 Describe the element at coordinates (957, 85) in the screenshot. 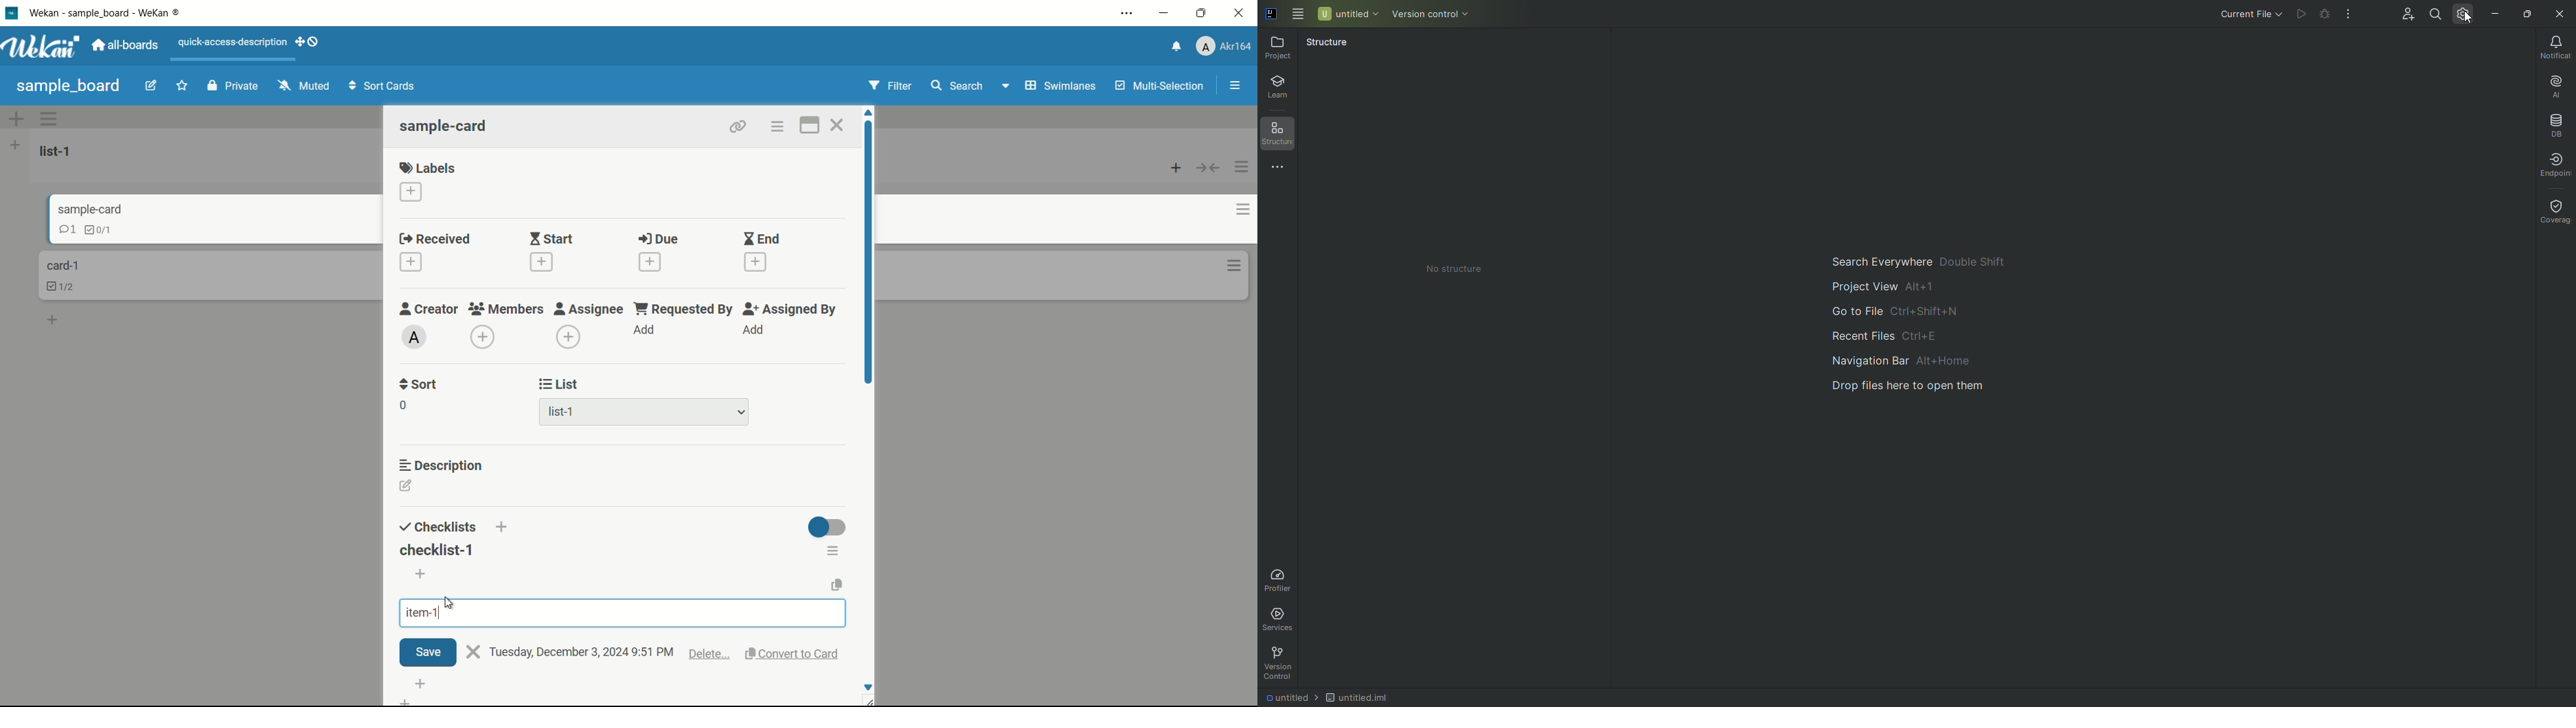

I see `search` at that location.